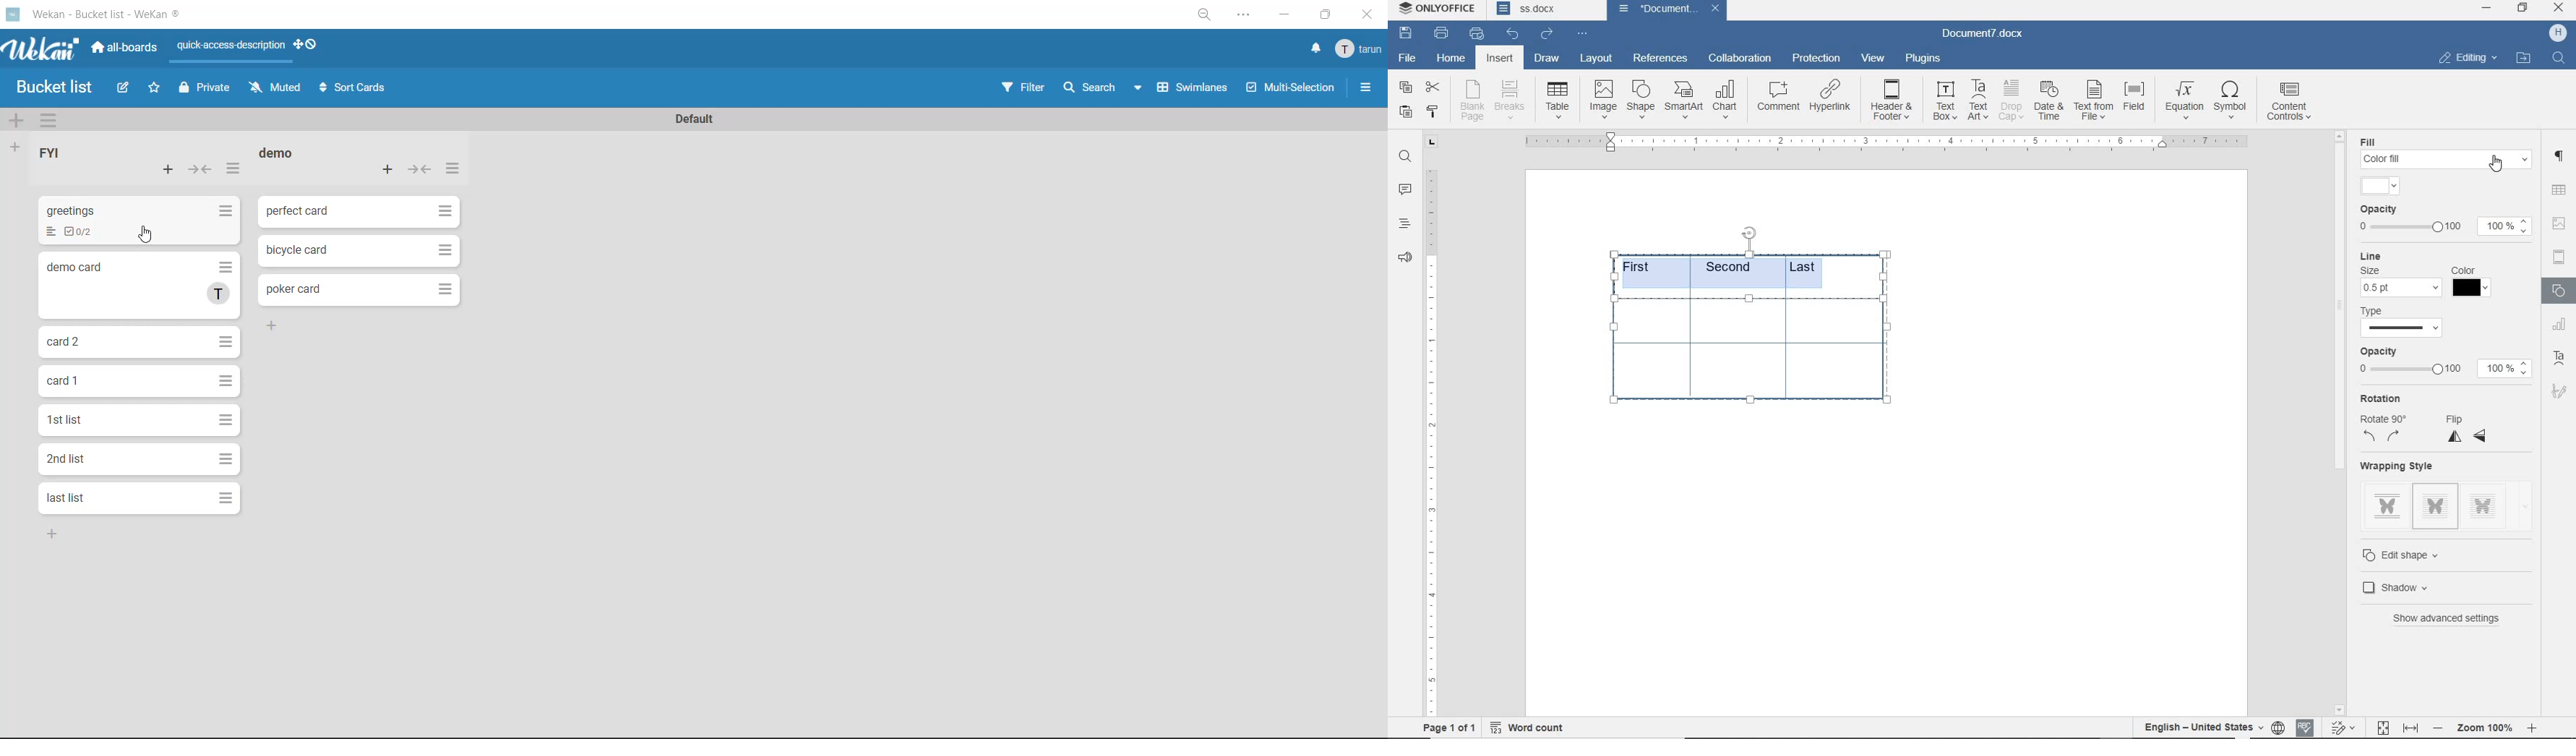 This screenshot has width=2576, height=756. What do you see at coordinates (278, 153) in the screenshot?
I see `list title` at bounding box center [278, 153].